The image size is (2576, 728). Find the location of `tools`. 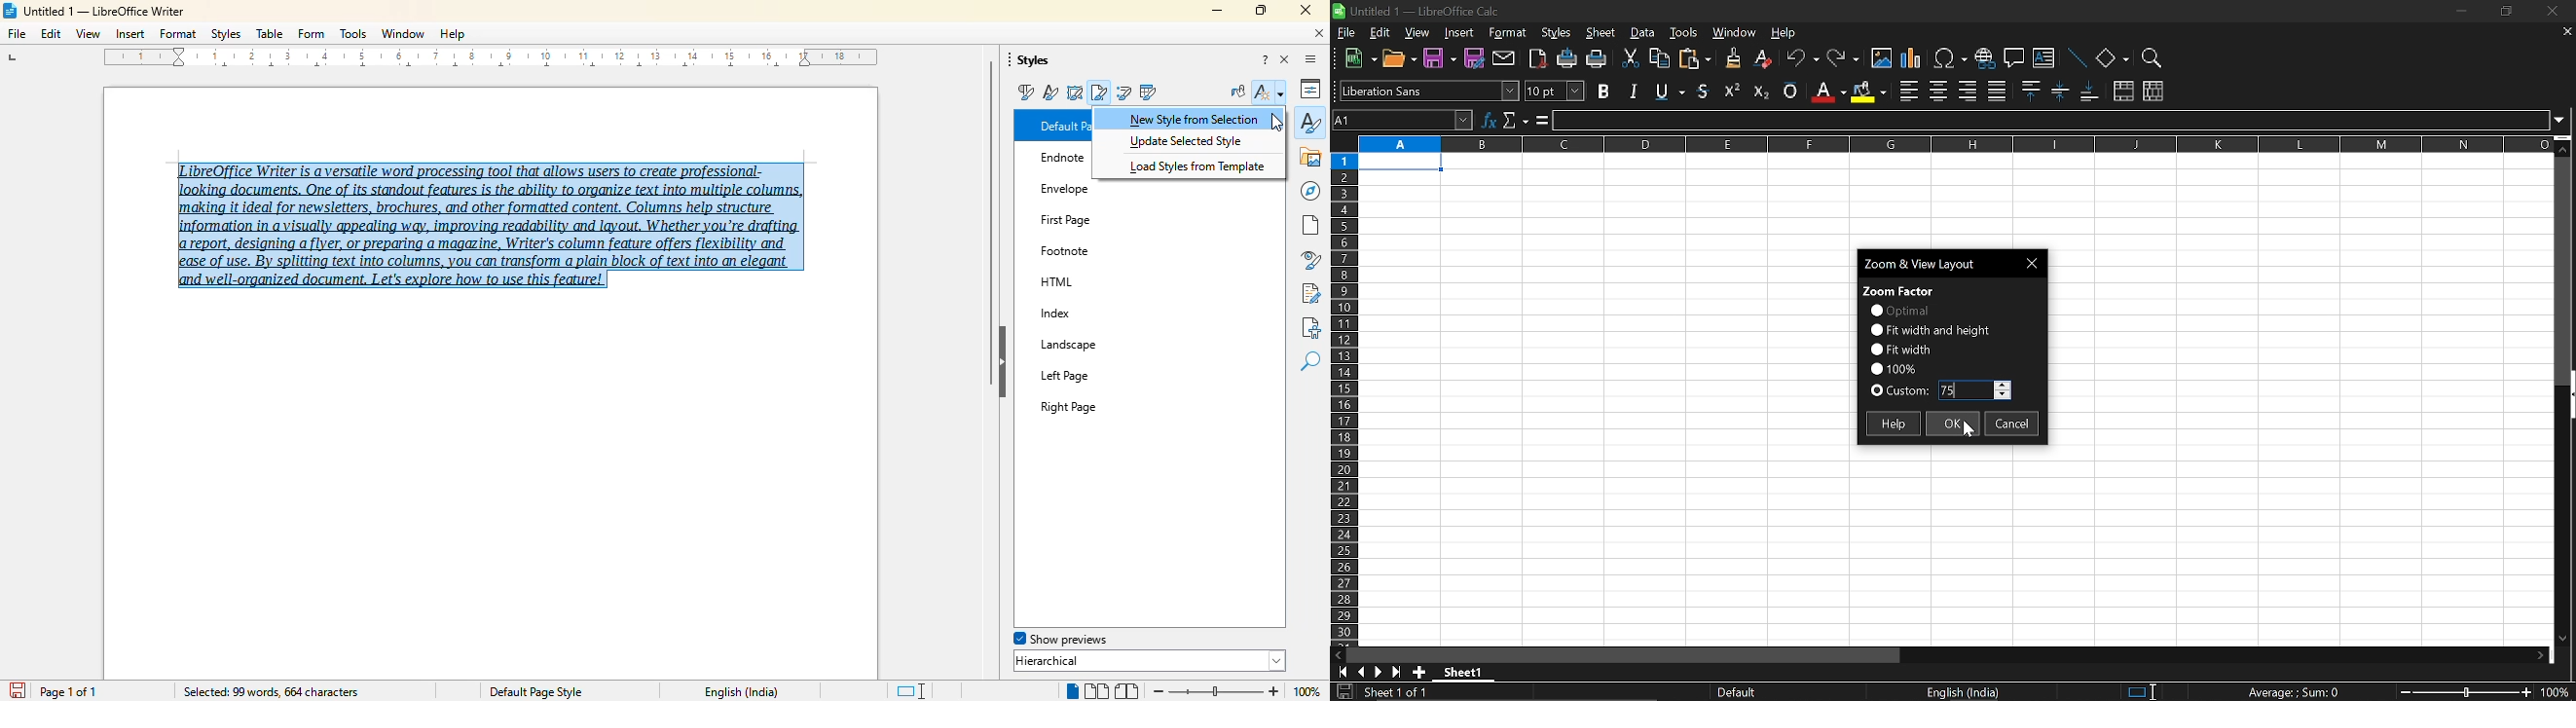

tools is located at coordinates (353, 34).